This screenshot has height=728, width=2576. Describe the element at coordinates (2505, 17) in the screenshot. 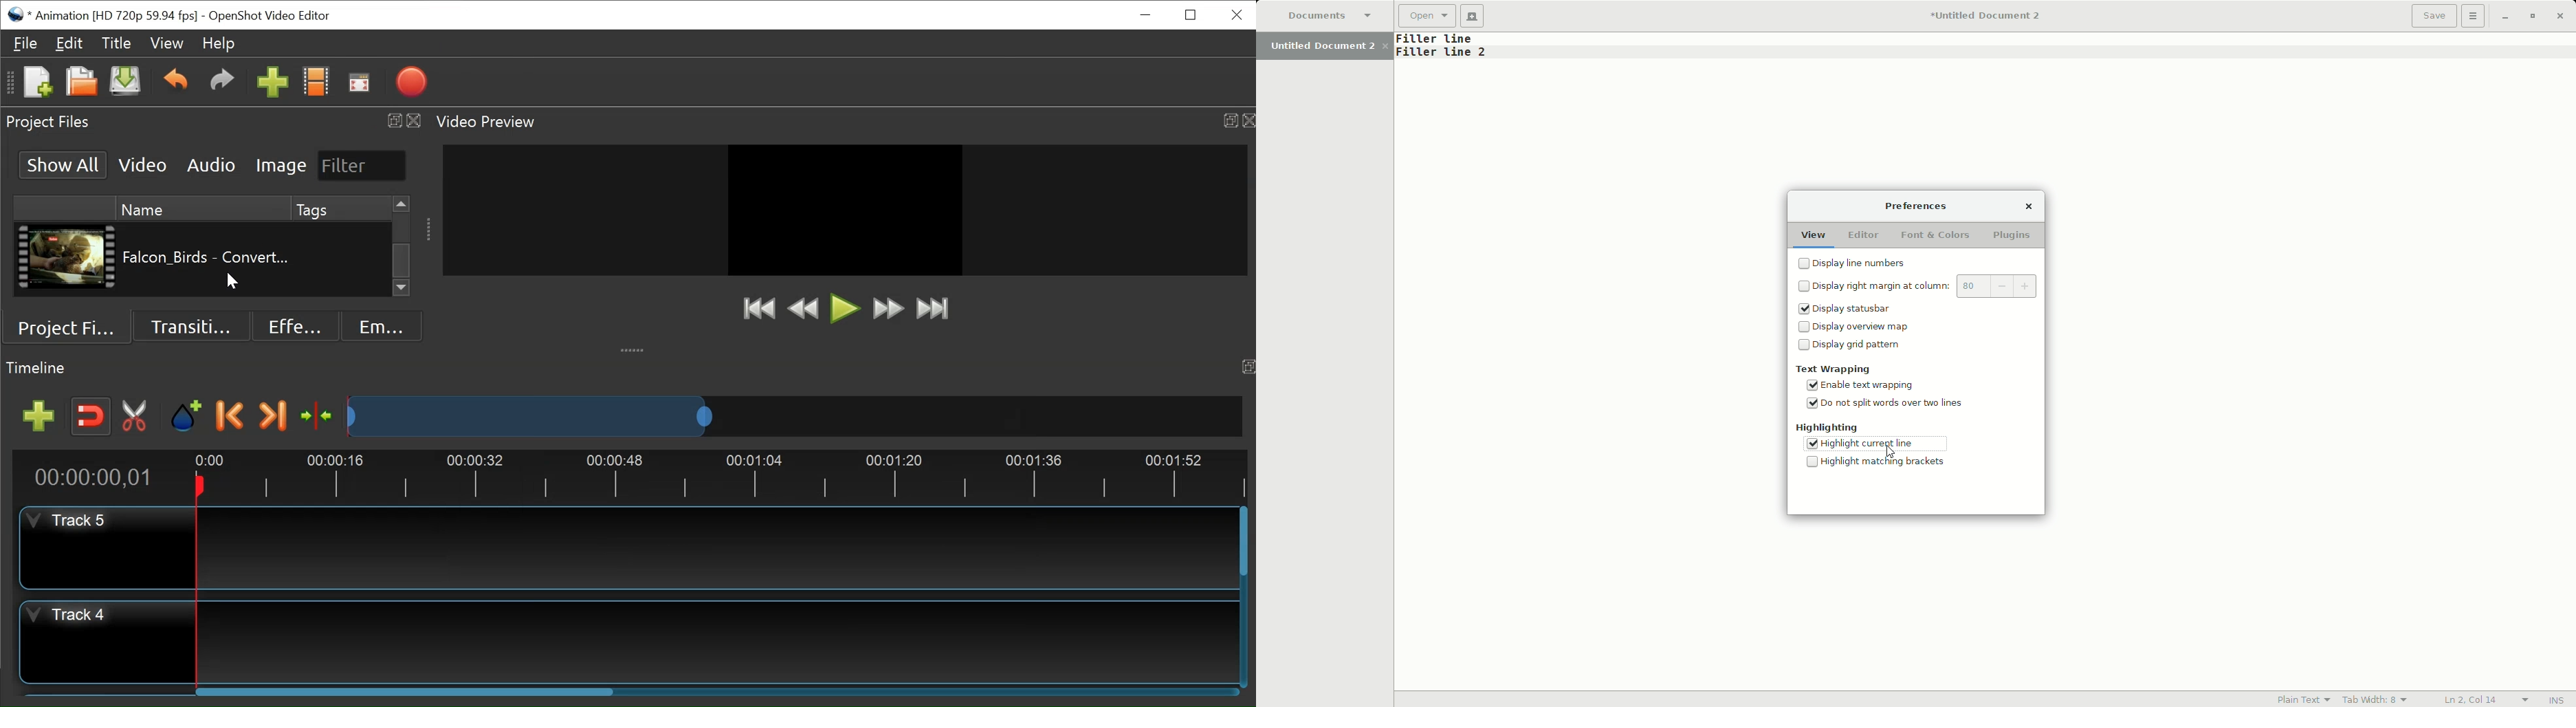

I see `Minimize` at that location.